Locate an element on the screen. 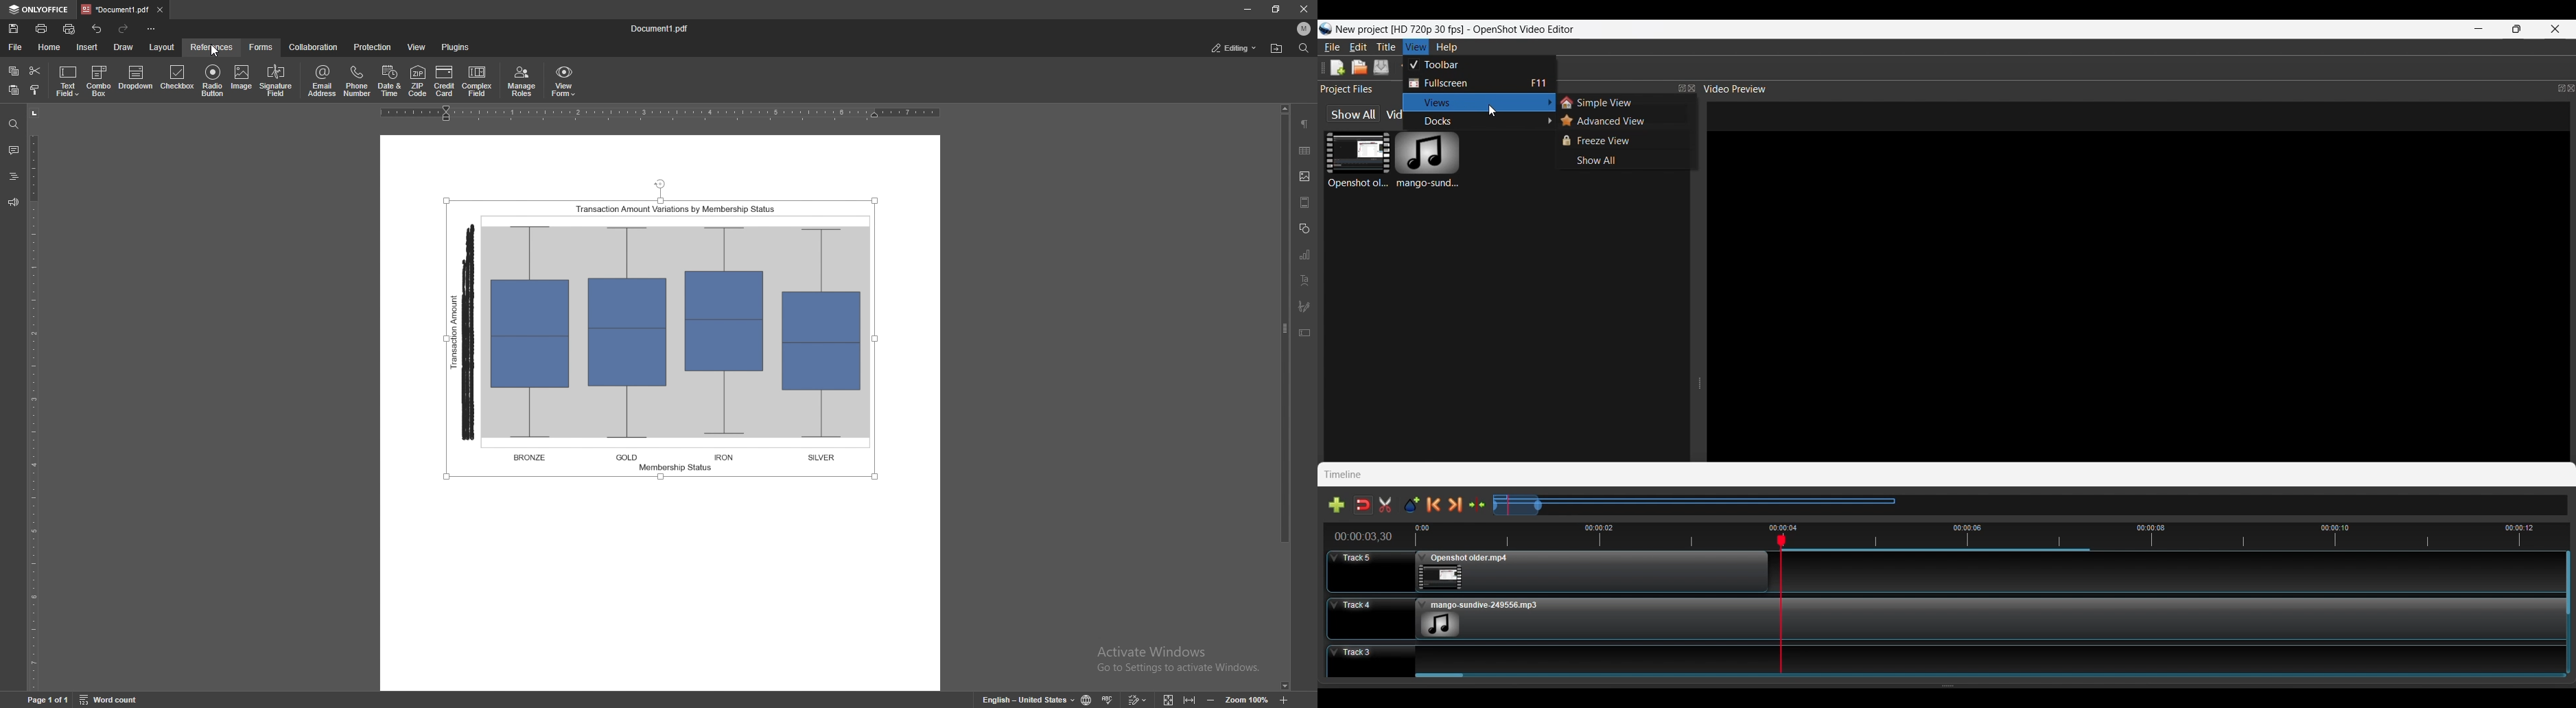 Image resolution: width=2576 pixels, height=728 pixels. home is located at coordinates (50, 47).